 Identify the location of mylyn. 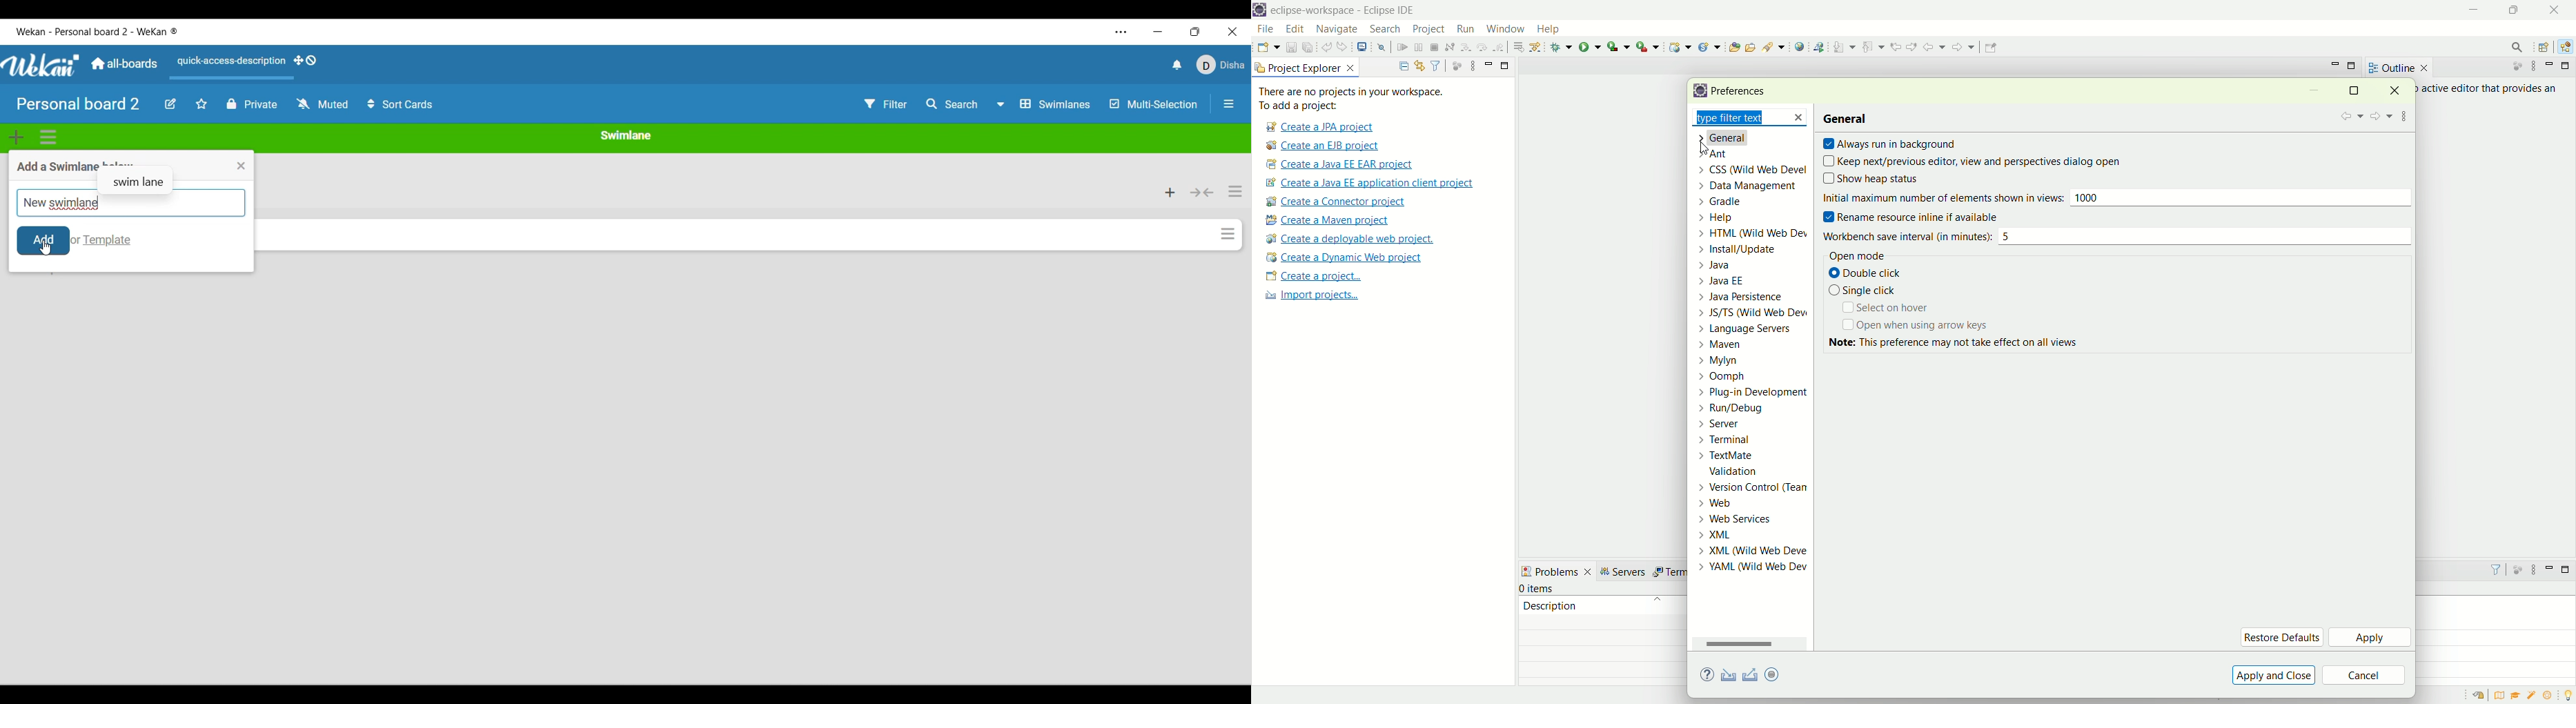
(1754, 360).